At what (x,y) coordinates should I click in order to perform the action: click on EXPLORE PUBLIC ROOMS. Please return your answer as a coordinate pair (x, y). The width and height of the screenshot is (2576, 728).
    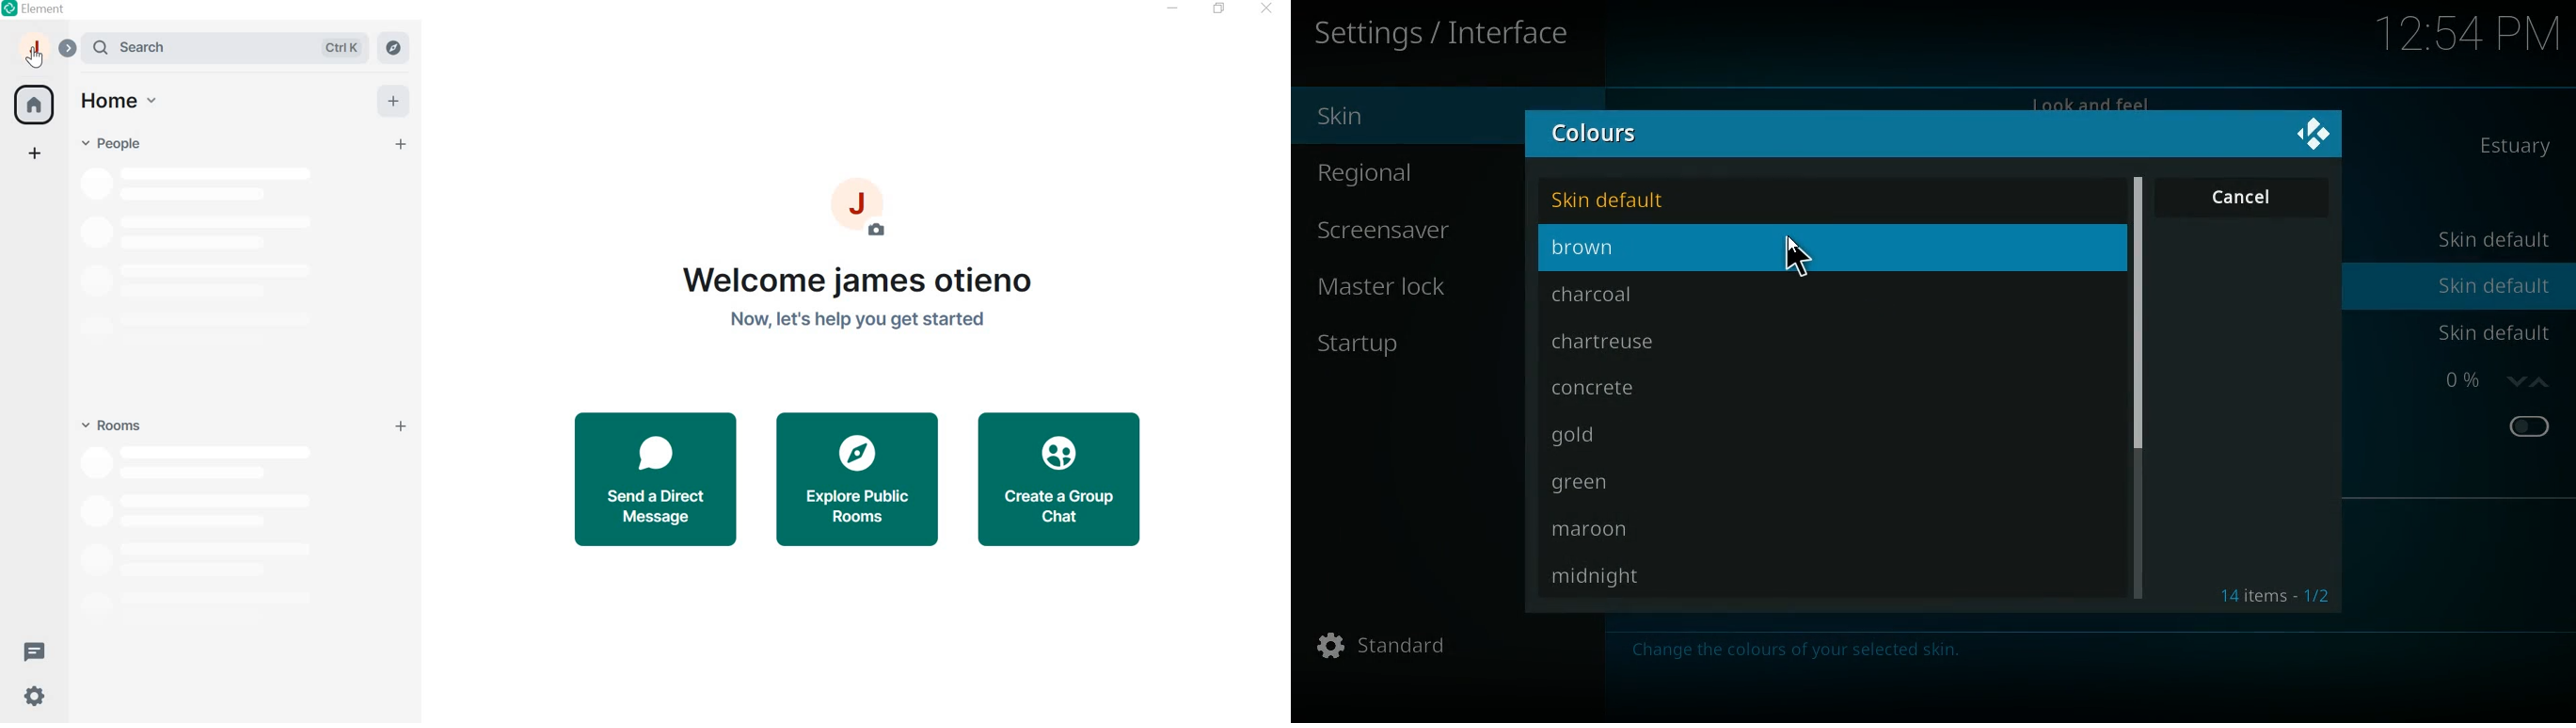
    Looking at the image, I should click on (858, 480).